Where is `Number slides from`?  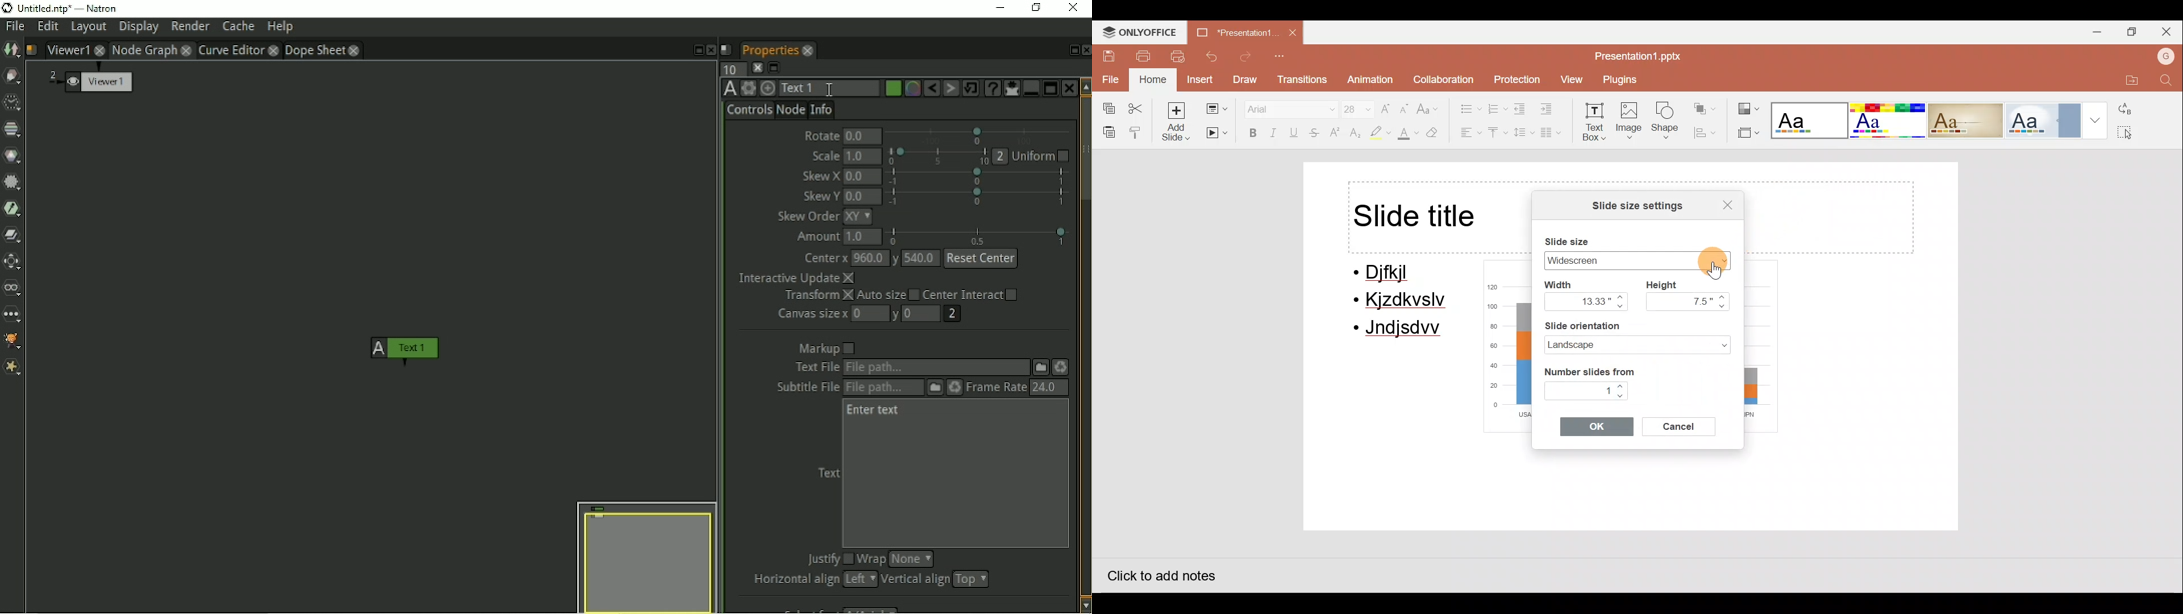
Number slides from is located at coordinates (1588, 370).